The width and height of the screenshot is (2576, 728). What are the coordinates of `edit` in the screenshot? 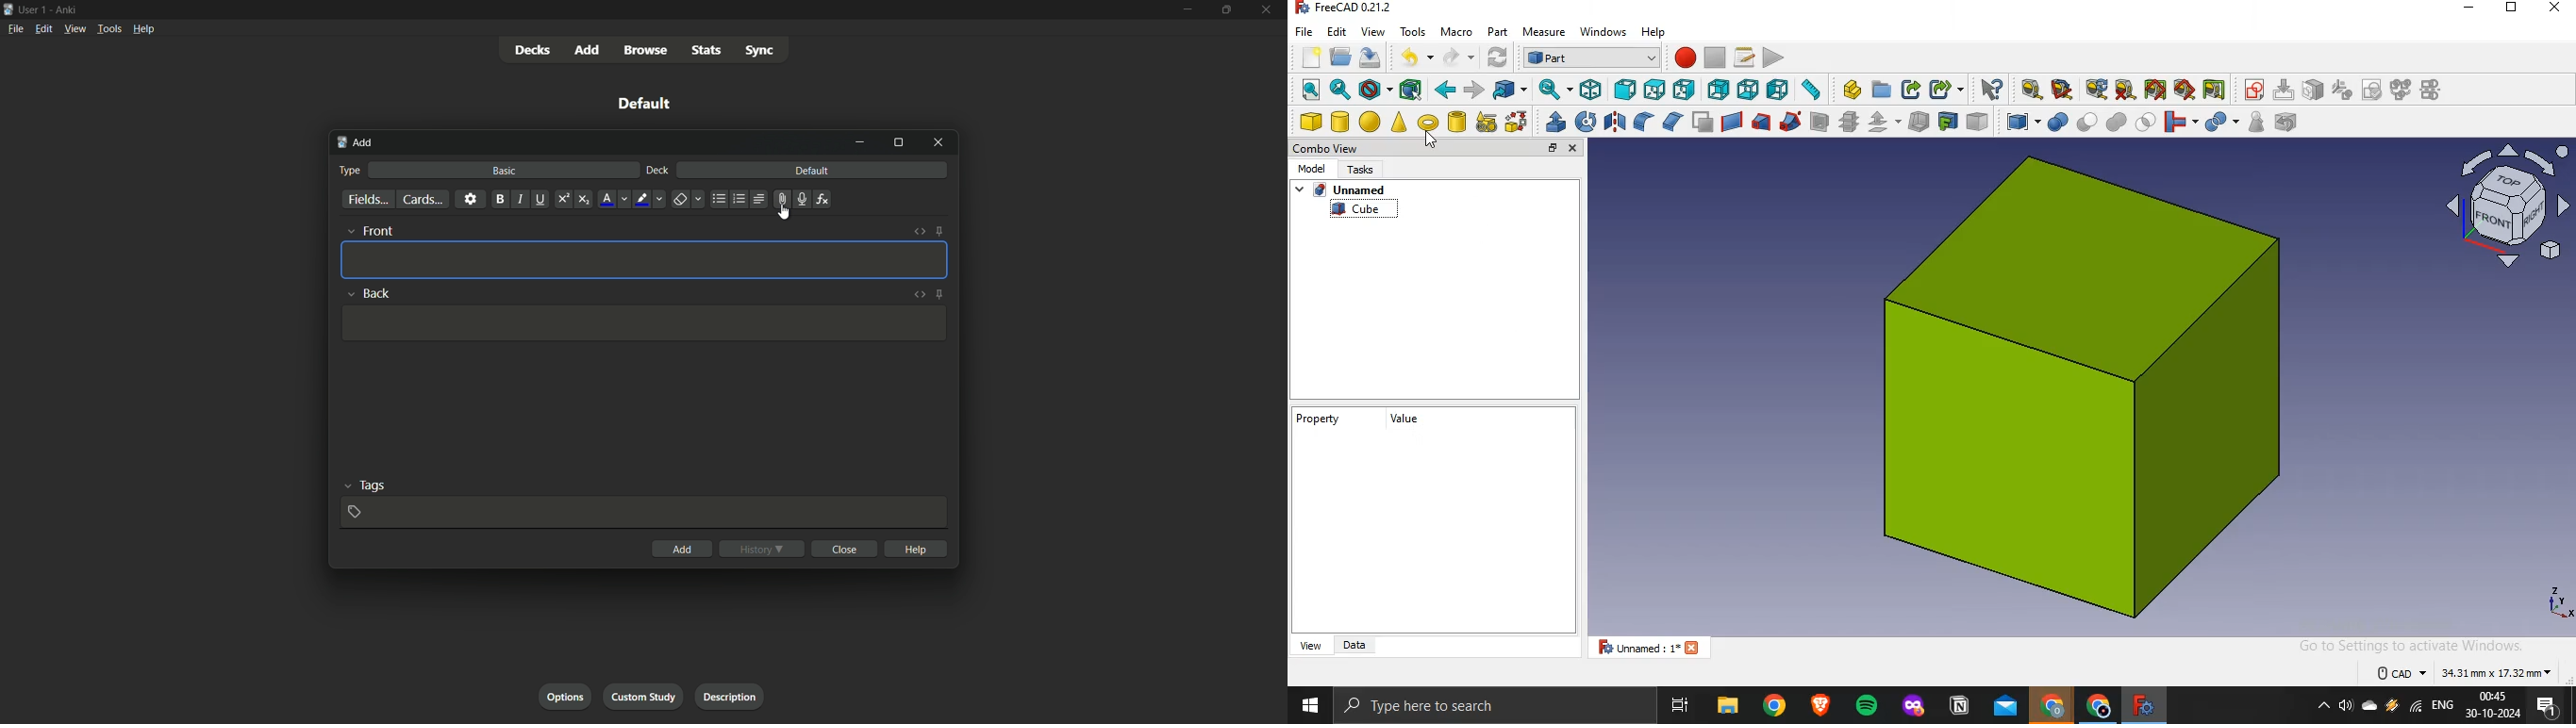 It's located at (1336, 32).